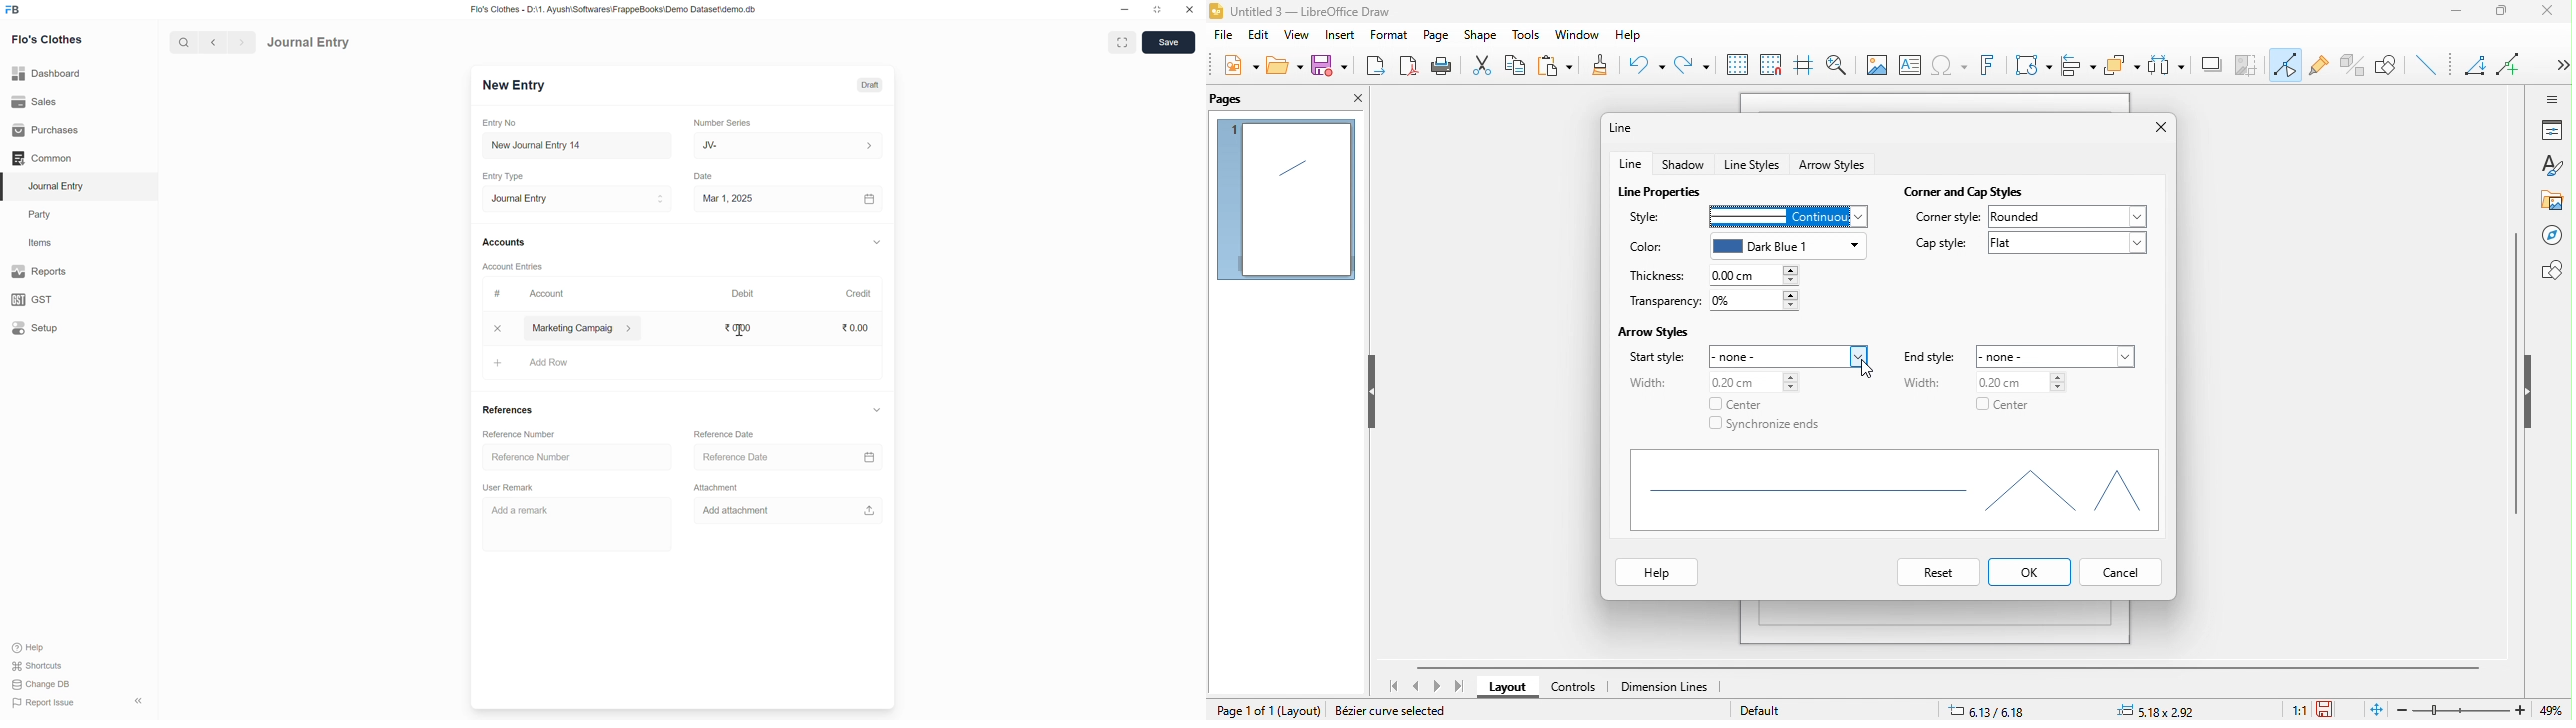  What do you see at coordinates (789, 145) in the screenshot?
I see `JV-` at bounding box center [789, 145].